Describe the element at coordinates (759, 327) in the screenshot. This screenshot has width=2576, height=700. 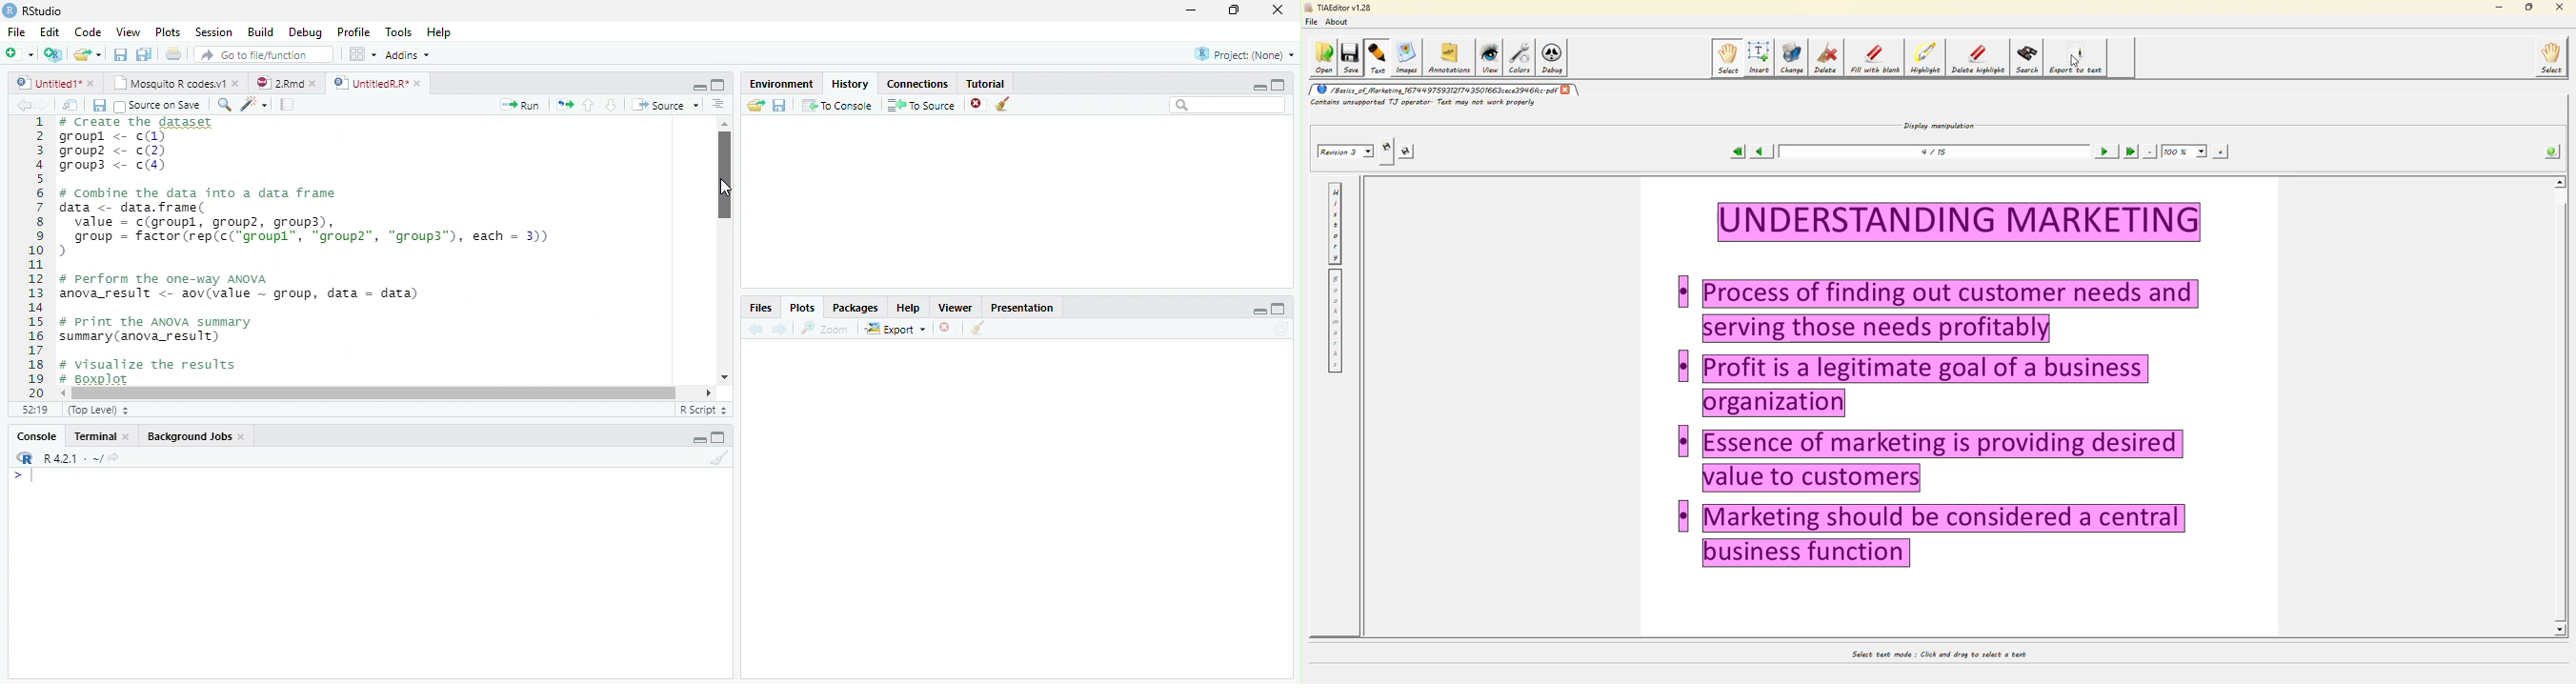
I see `back` at that location.